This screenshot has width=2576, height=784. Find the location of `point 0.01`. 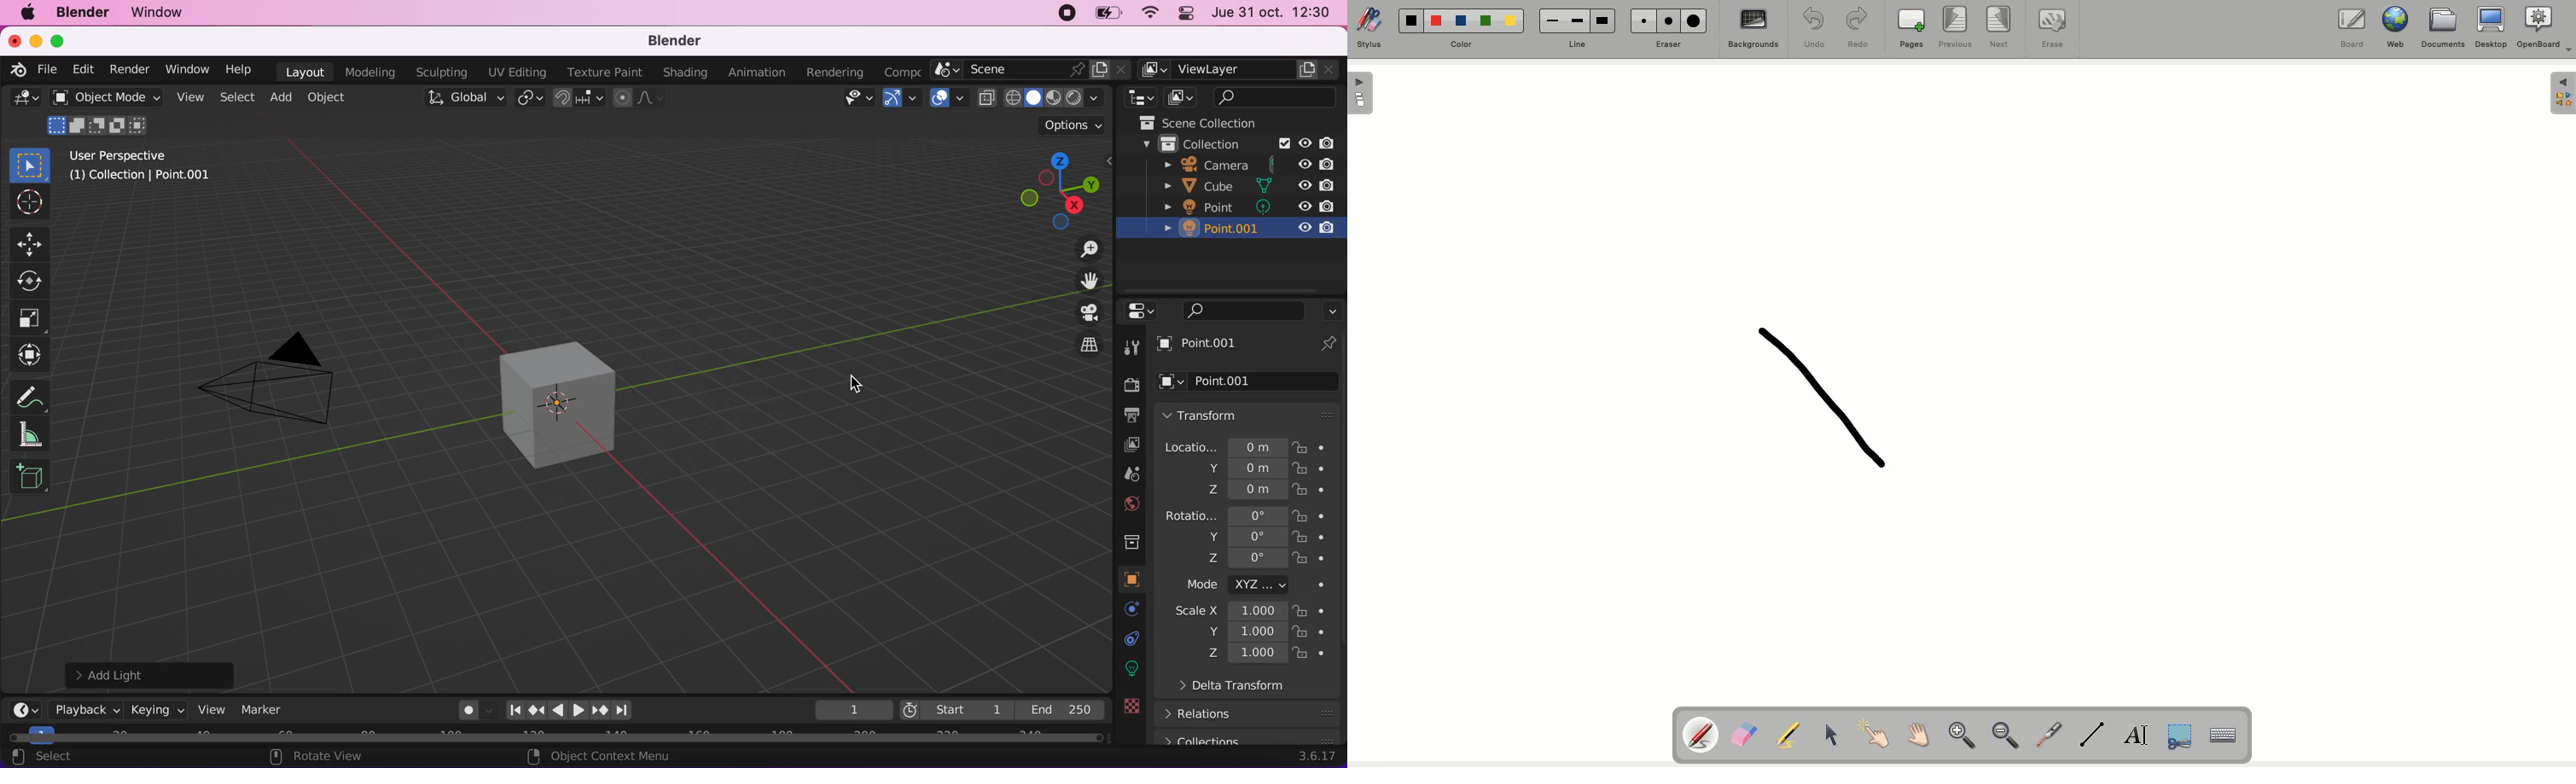

point 0.01 is located at coordinates (1196, 230).